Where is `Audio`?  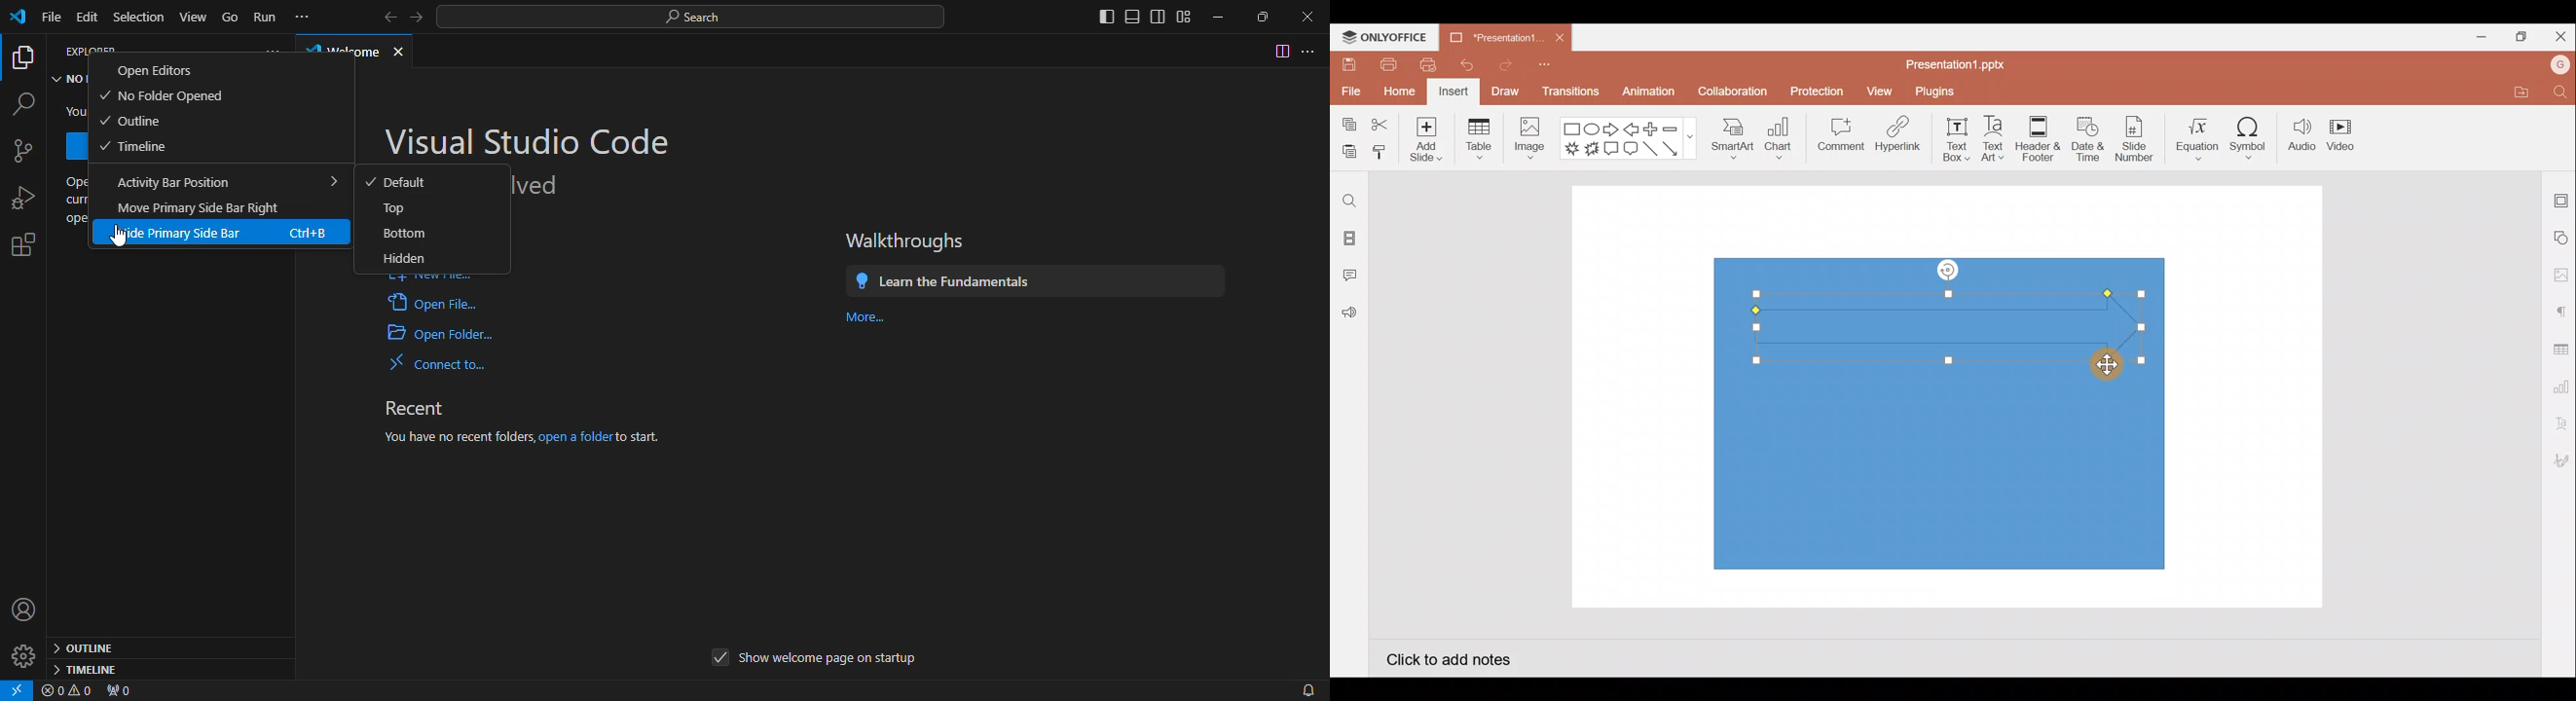 Audio is located at coordinates (2302, 135).